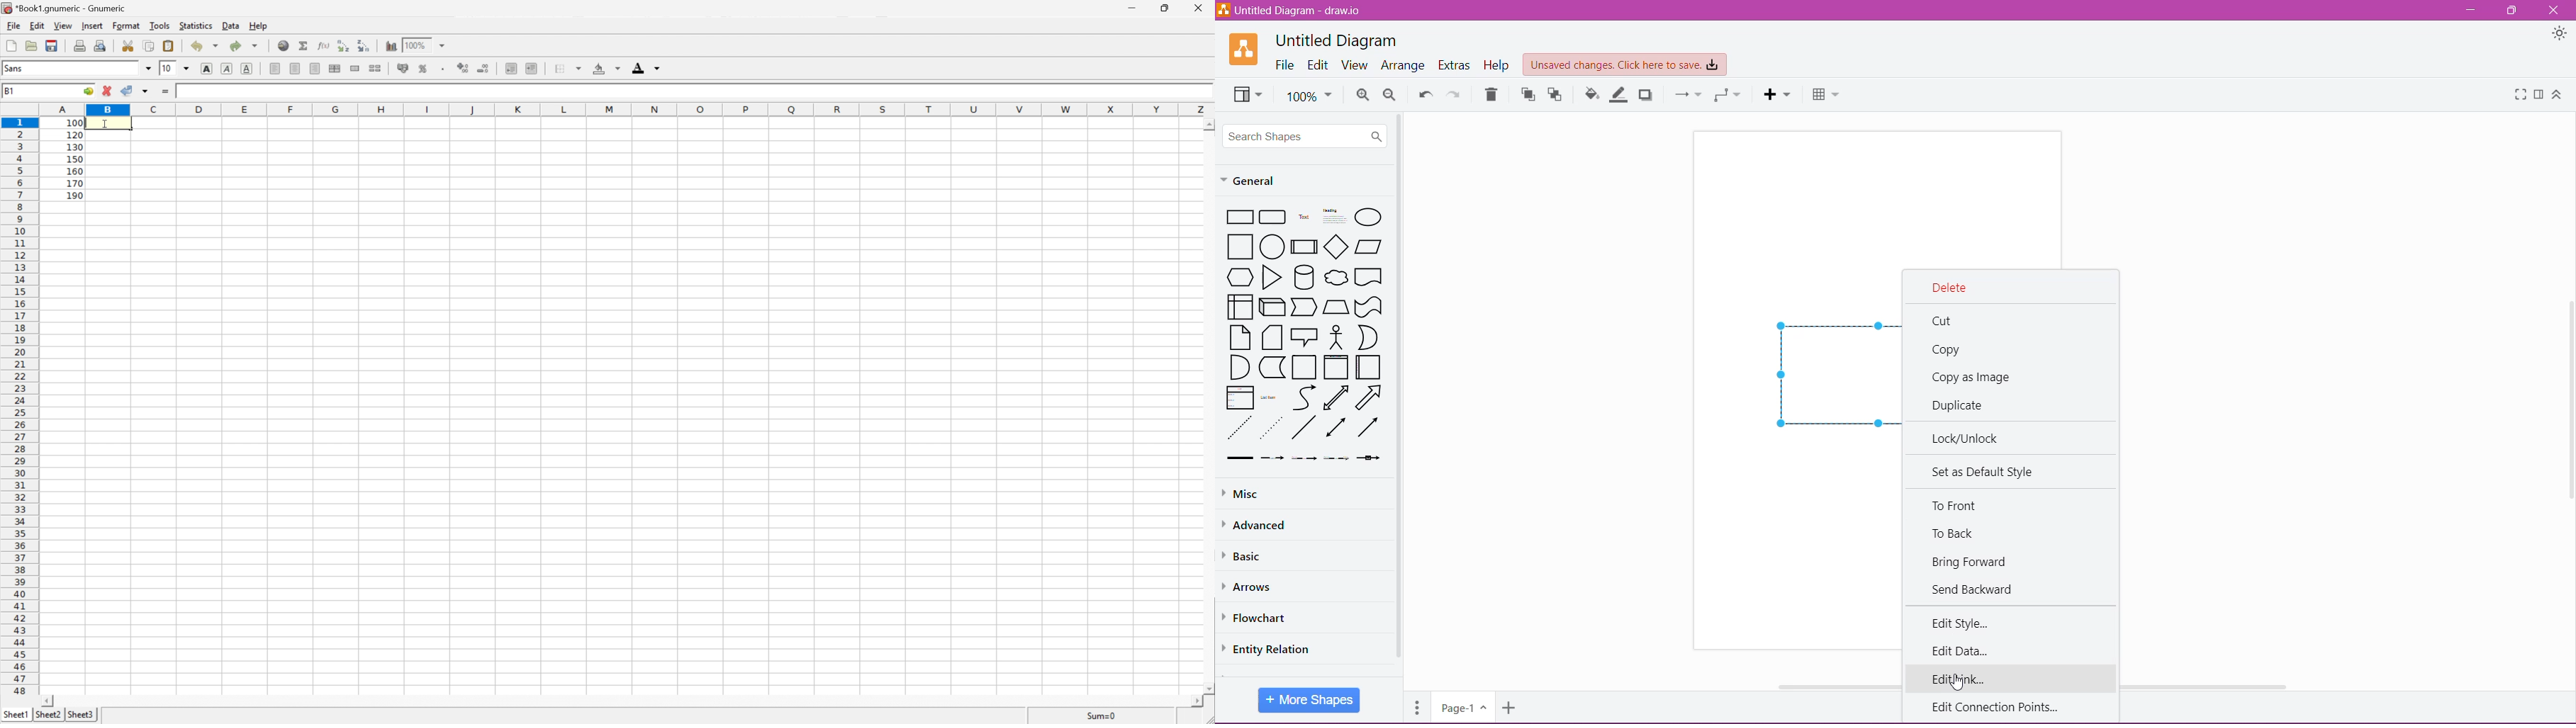  Describe the element at coordinates (1646, 96) in the screenshot. I see `Shadow` at that location.